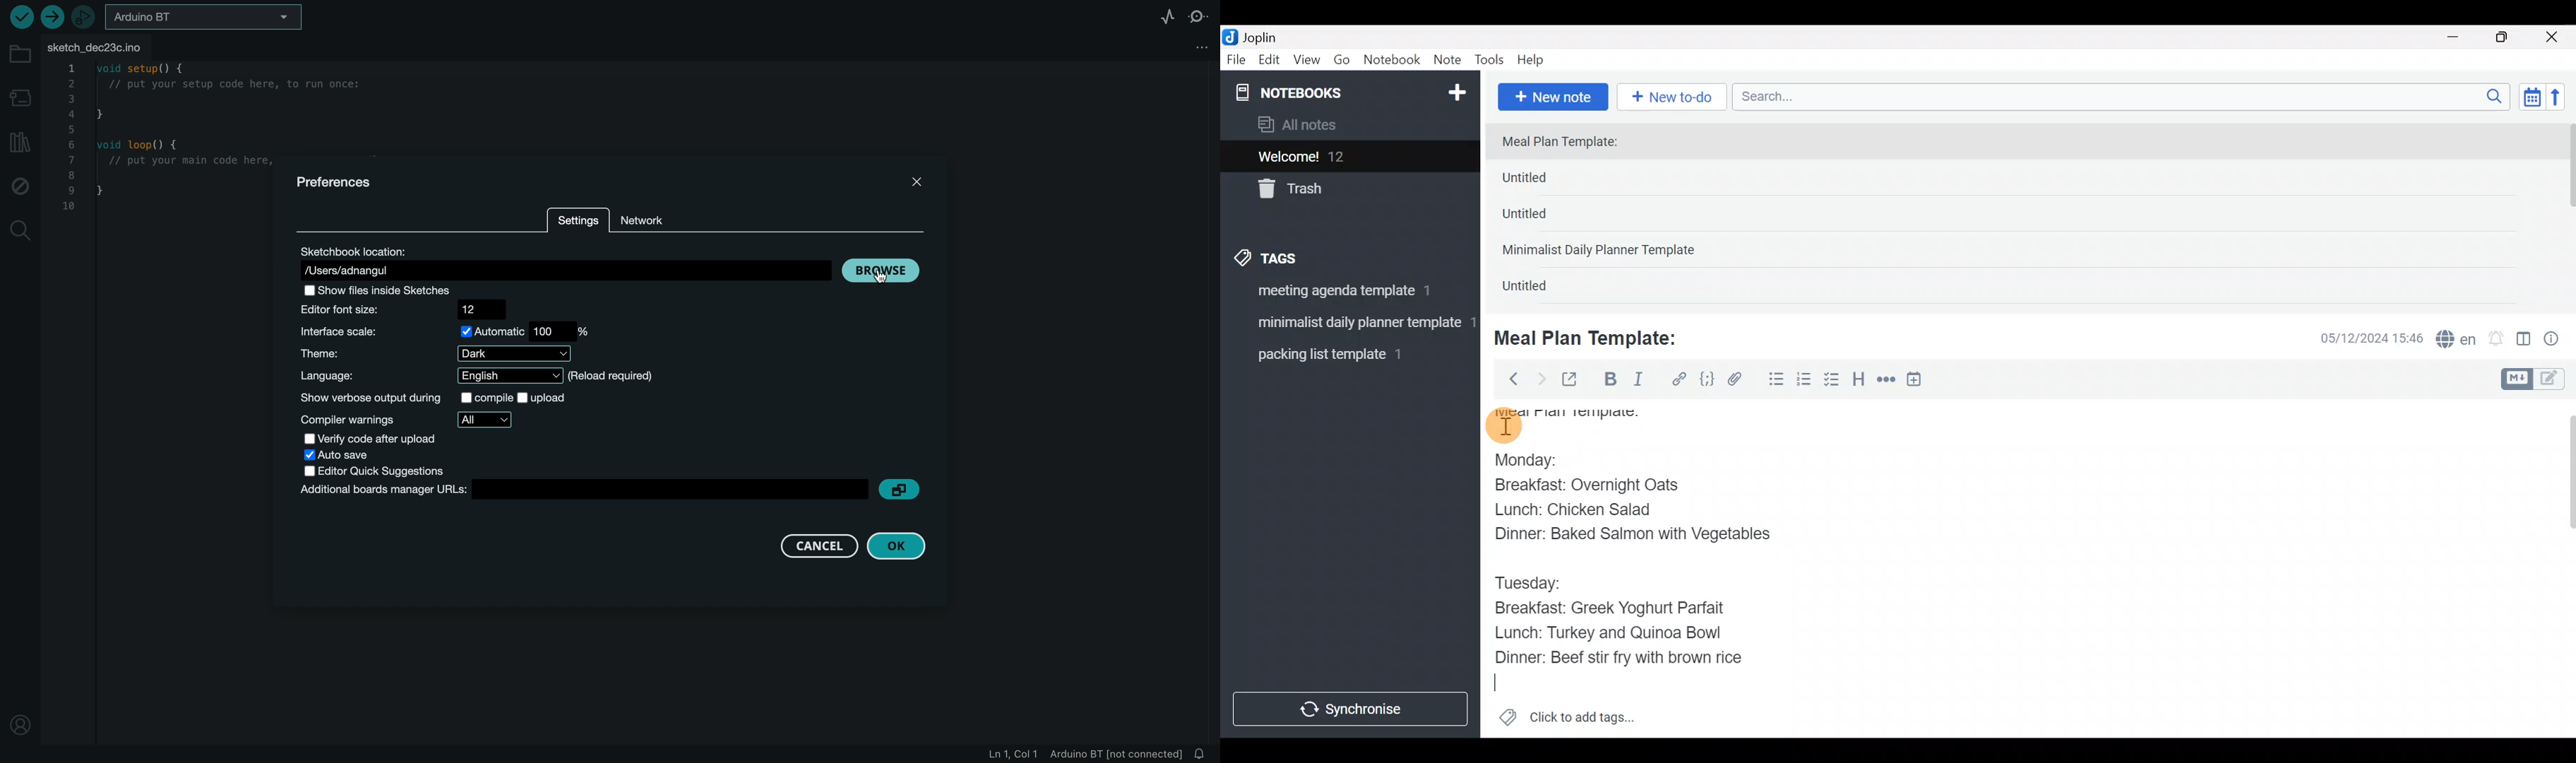  What do you see at coordinates (1551, 95) in the screenshot?
I see `New note` at bounding box center [1551, 95].